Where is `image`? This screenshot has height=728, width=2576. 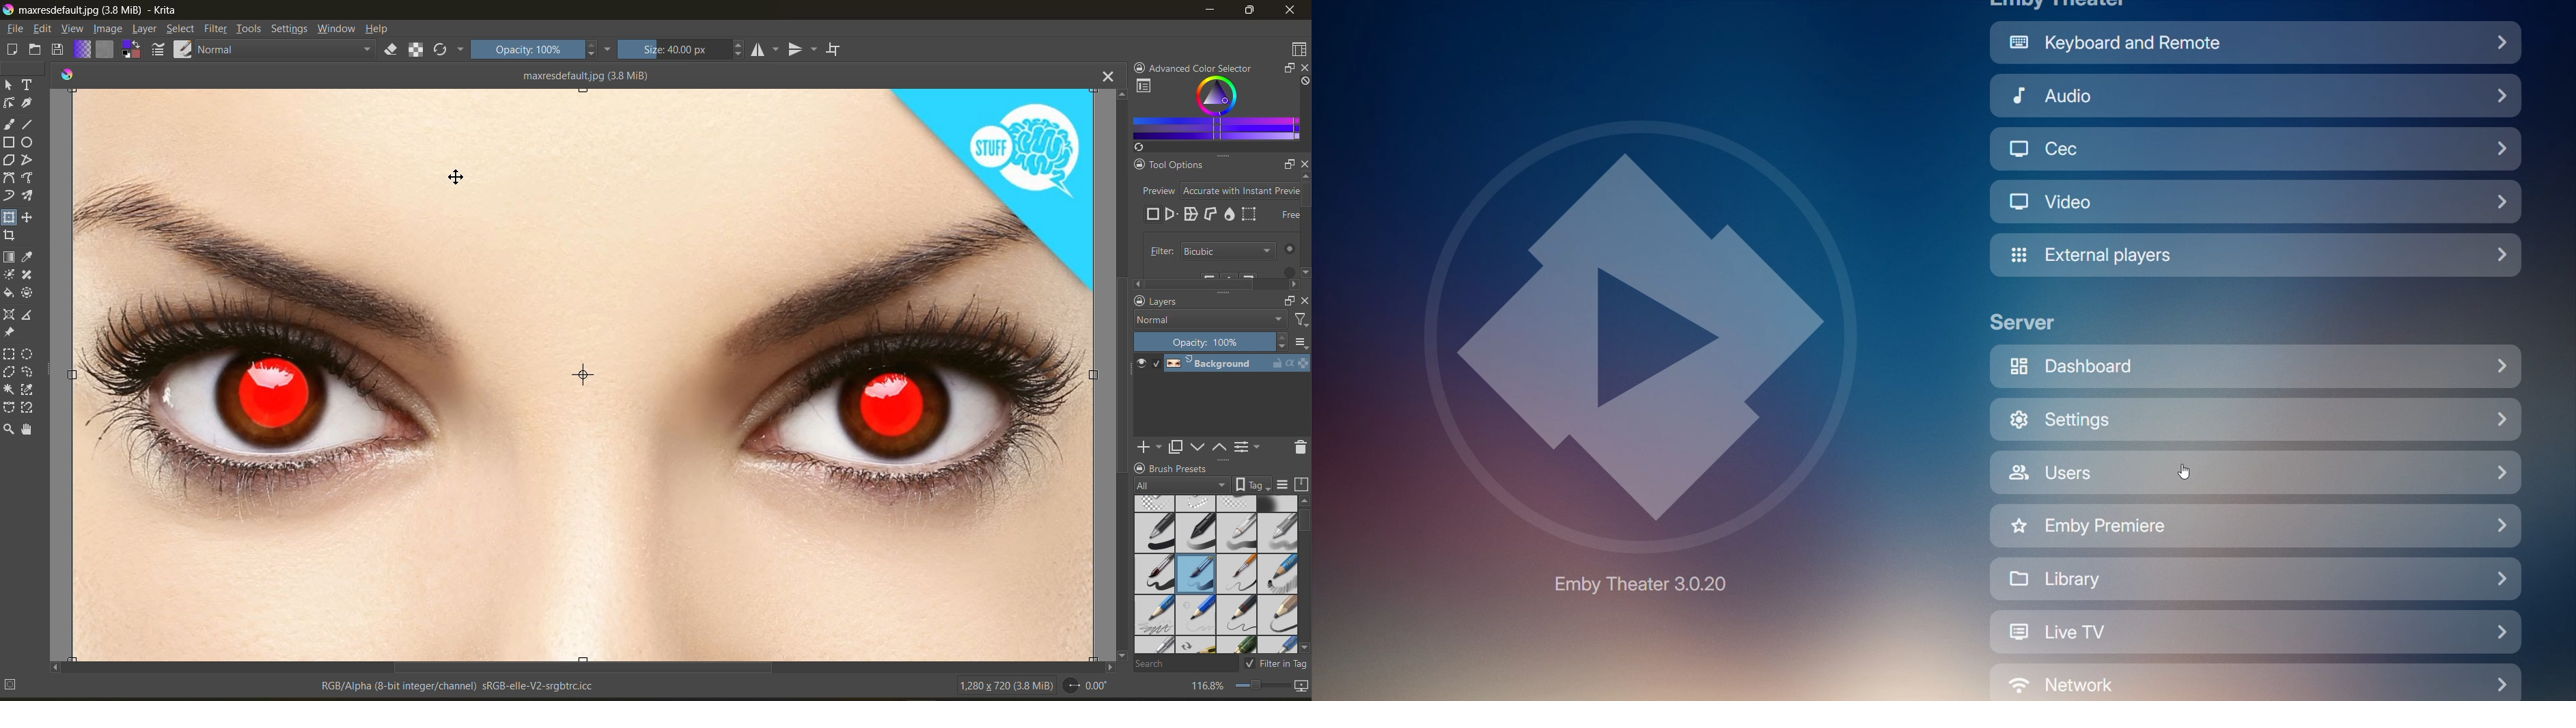
image is located at coordinates (109, 29).